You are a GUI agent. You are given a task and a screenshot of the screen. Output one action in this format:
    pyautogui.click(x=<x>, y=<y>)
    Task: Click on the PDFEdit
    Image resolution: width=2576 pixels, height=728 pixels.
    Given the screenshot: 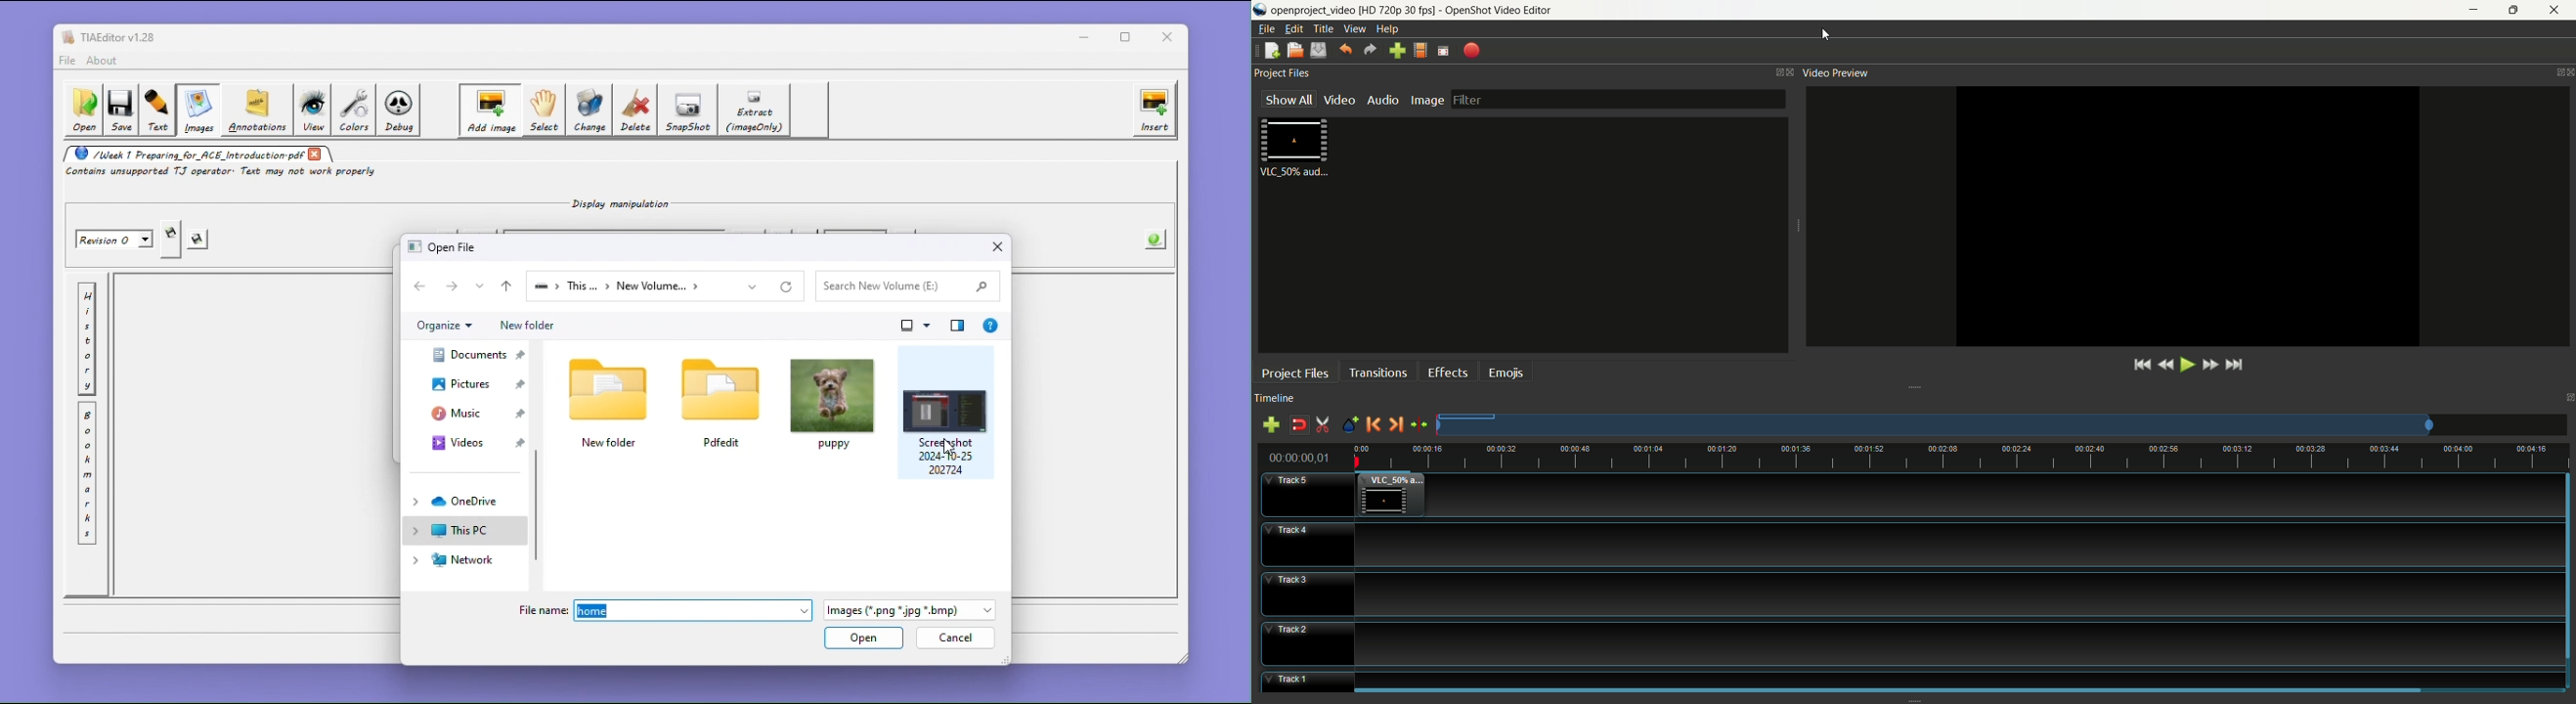 What is the action you would take?
    pyautogui.click(x=720, y=402)
    